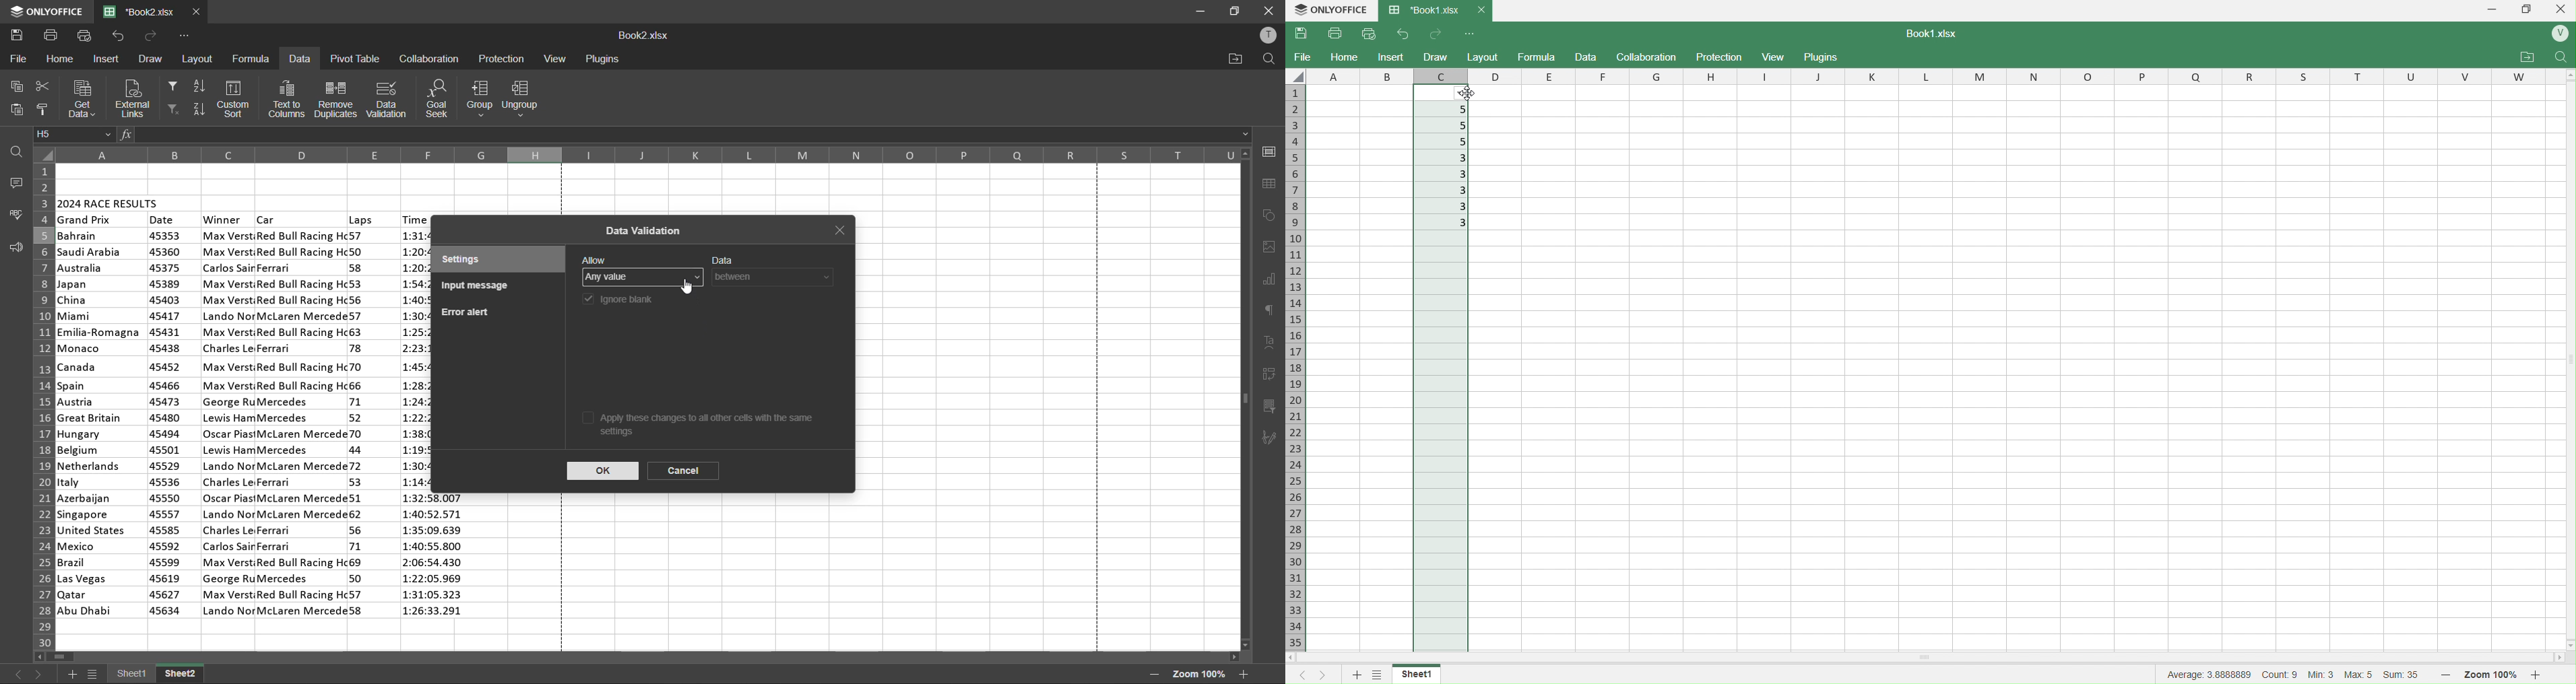 The image size is (2576, 700). I want to click on c, so click(1439, 75).